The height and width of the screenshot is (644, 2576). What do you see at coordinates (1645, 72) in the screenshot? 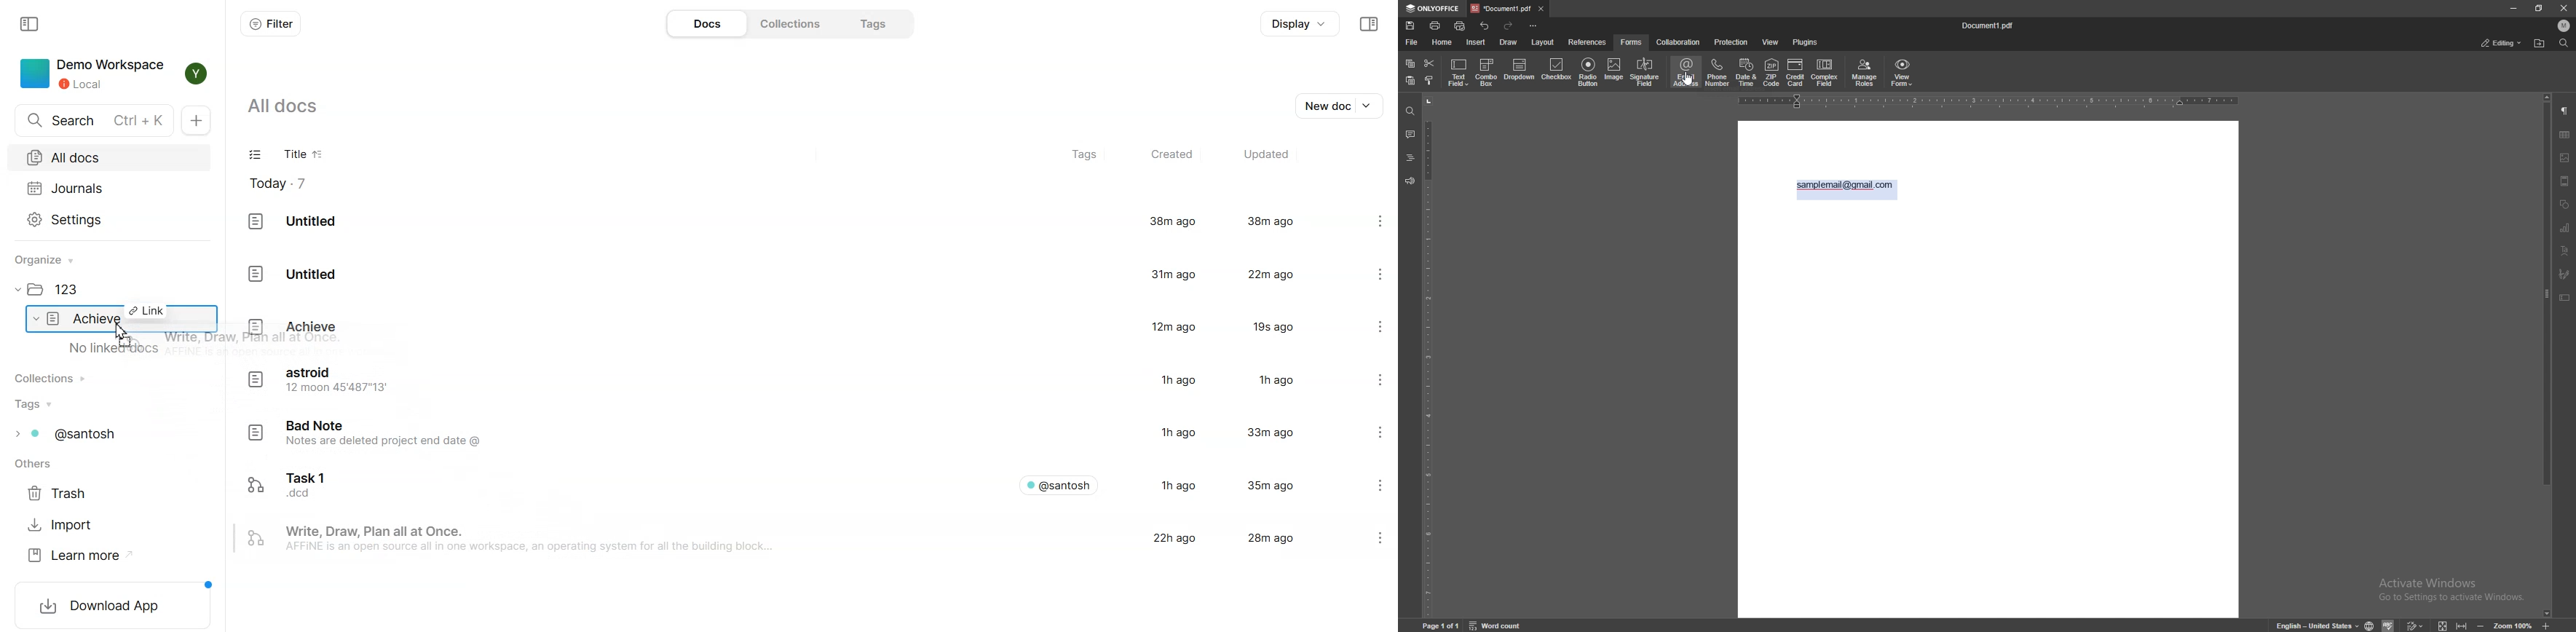
I see `signature field` at bounding box center [1645, 72].